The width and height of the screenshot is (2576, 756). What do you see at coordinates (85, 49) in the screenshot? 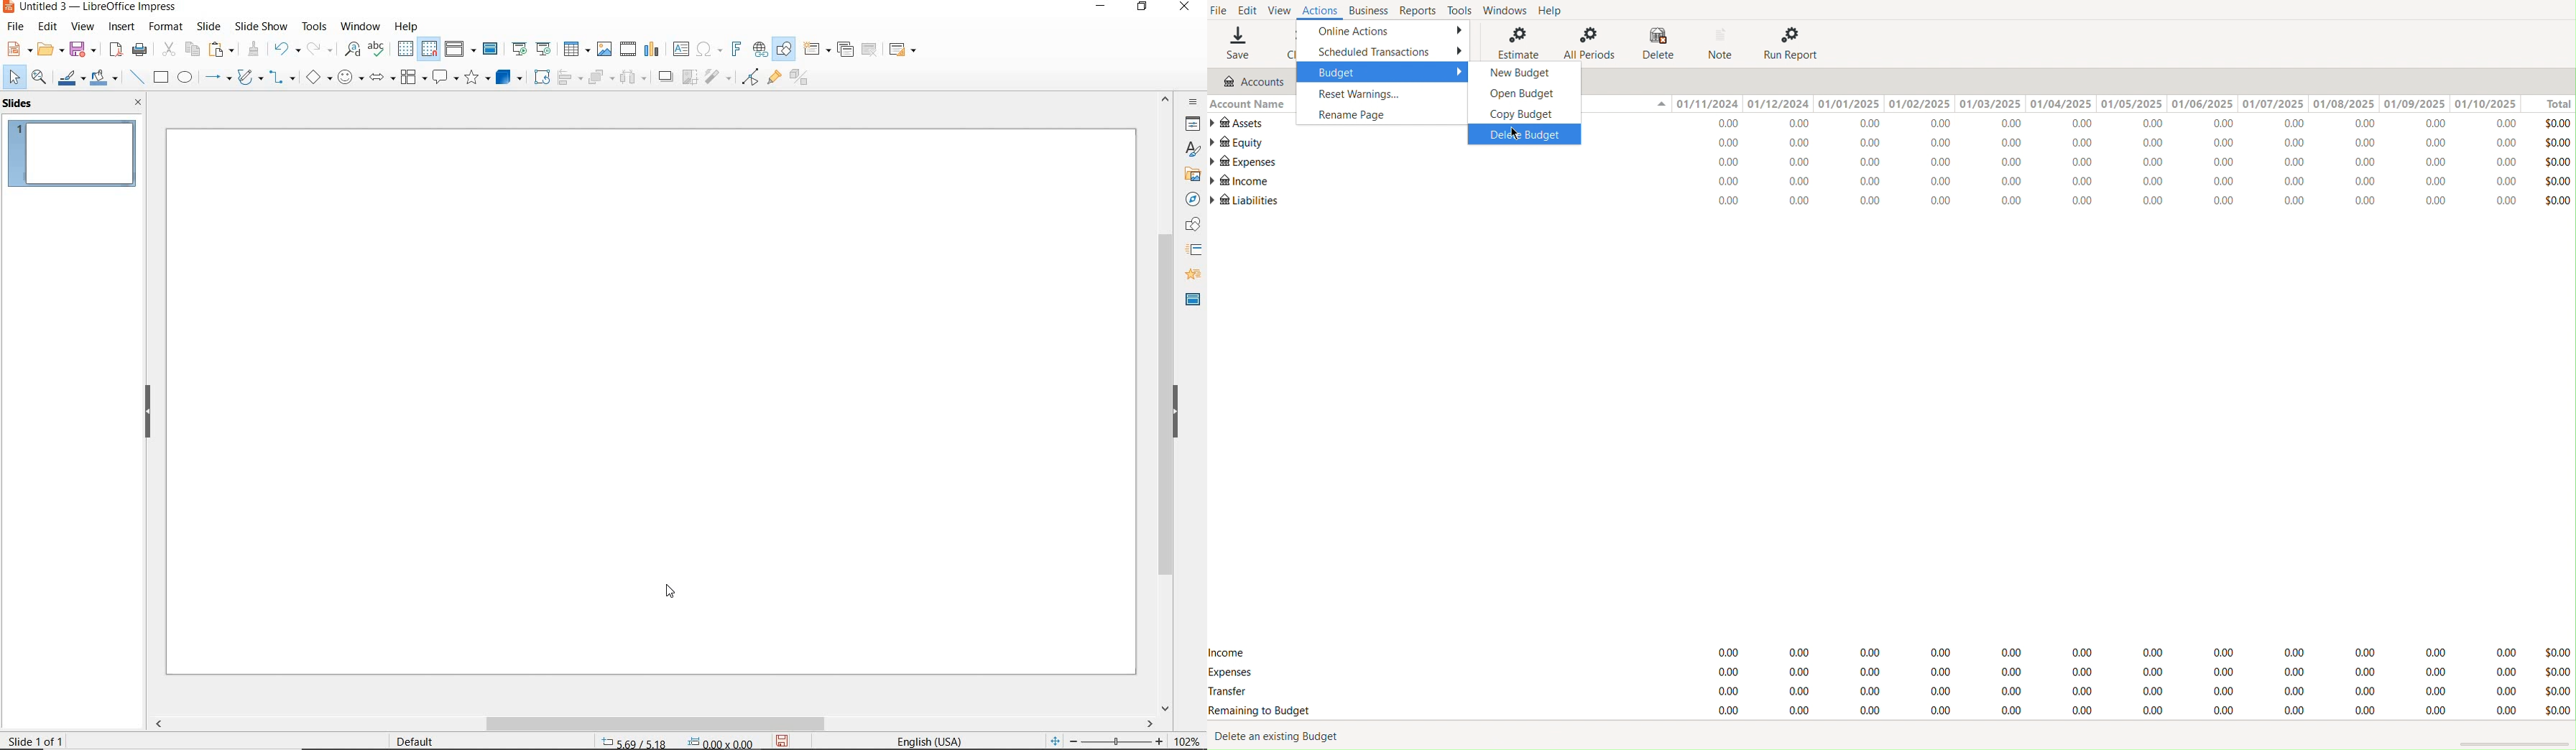
I see `SAVE` at bounding box center [85, 49].